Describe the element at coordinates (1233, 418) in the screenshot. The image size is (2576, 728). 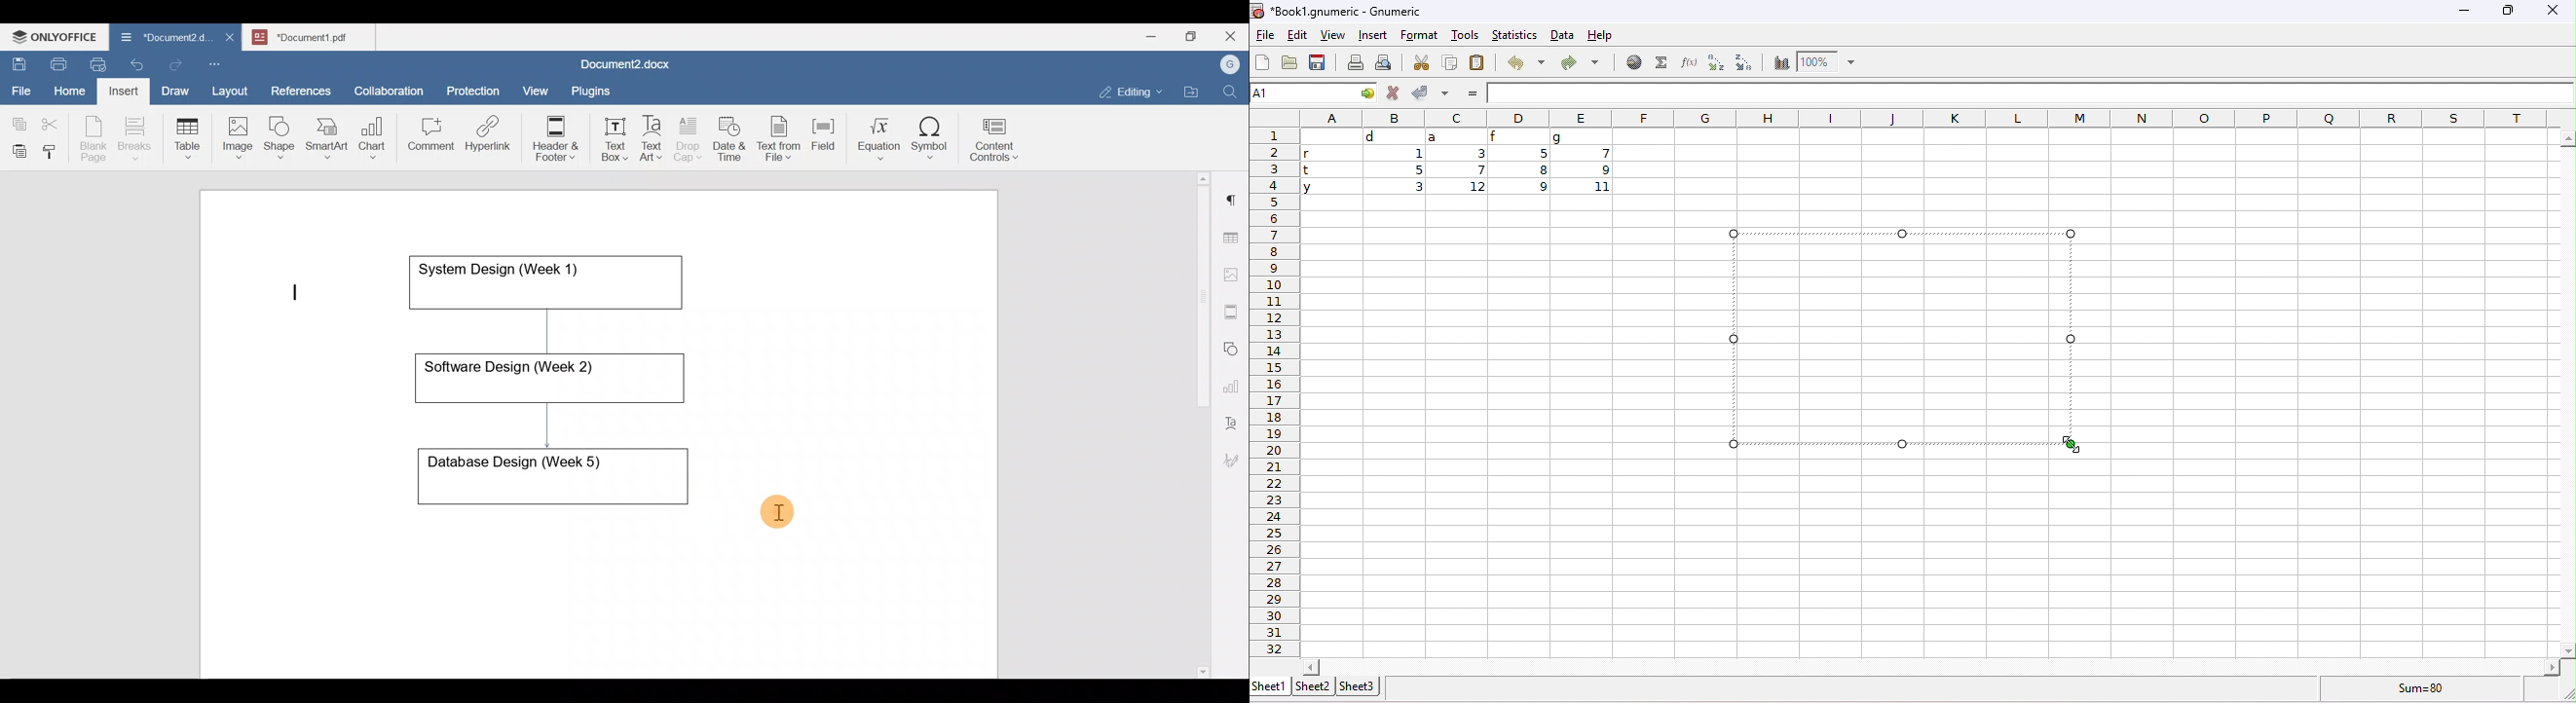
I see `Text Art settings` at that location.